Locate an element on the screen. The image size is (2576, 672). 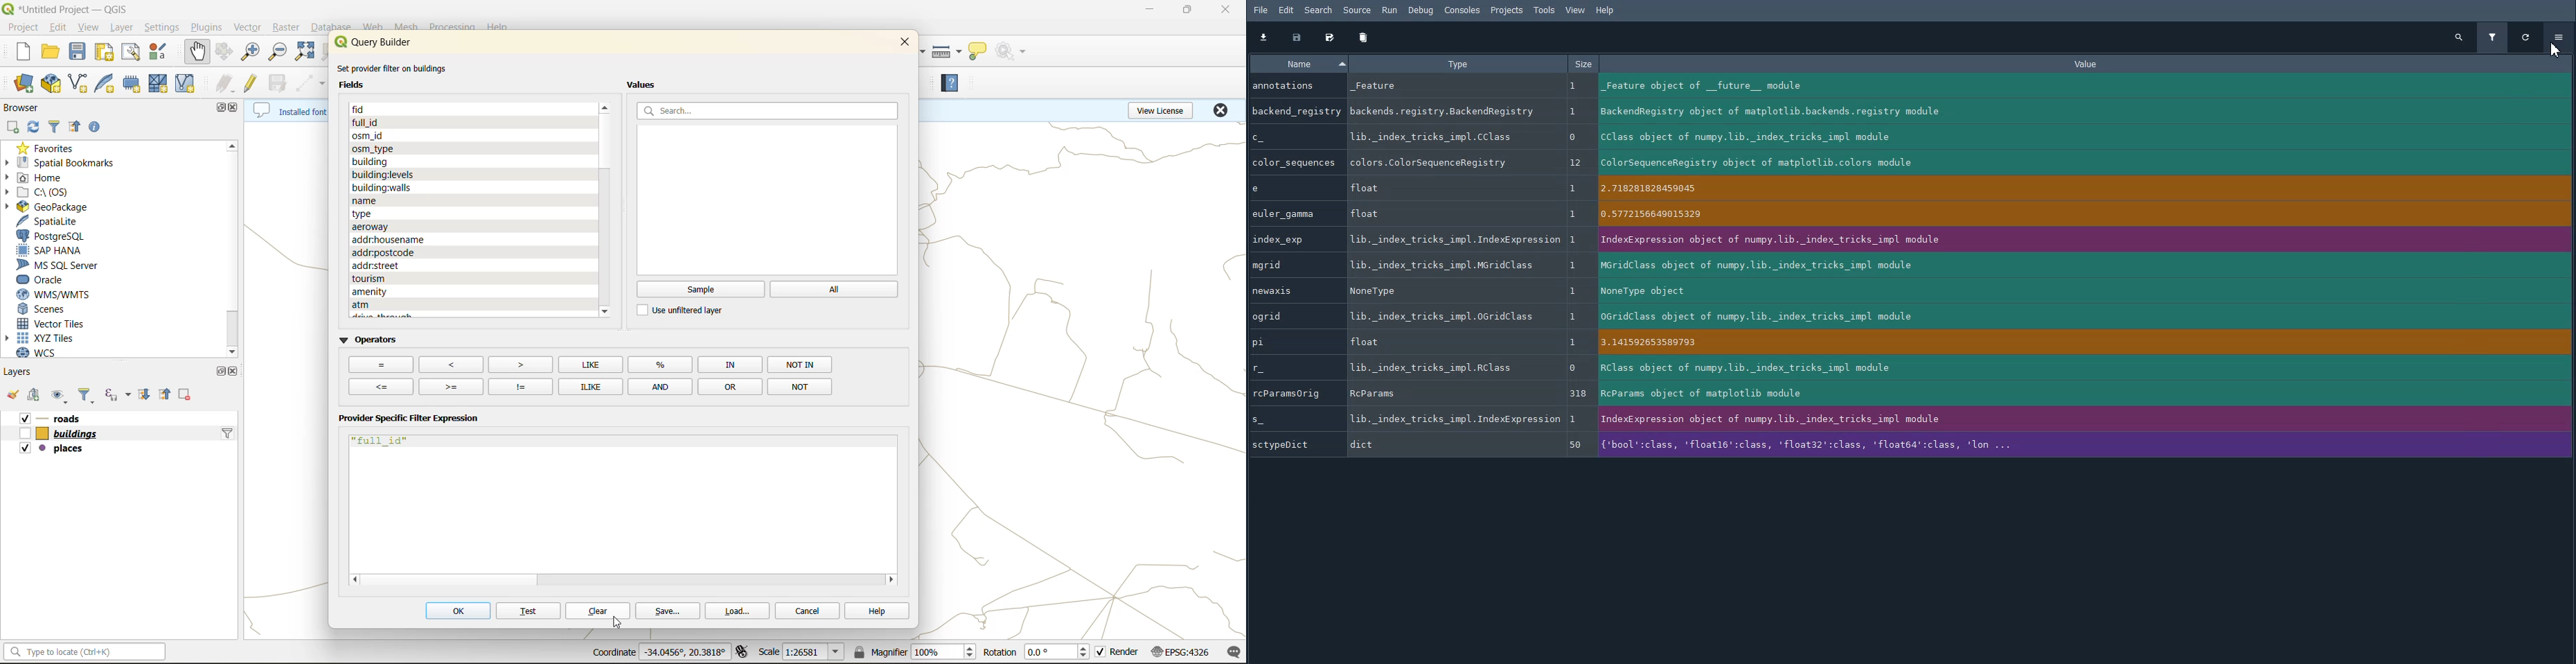
type vlaue is located at coordinates (1454, 241).